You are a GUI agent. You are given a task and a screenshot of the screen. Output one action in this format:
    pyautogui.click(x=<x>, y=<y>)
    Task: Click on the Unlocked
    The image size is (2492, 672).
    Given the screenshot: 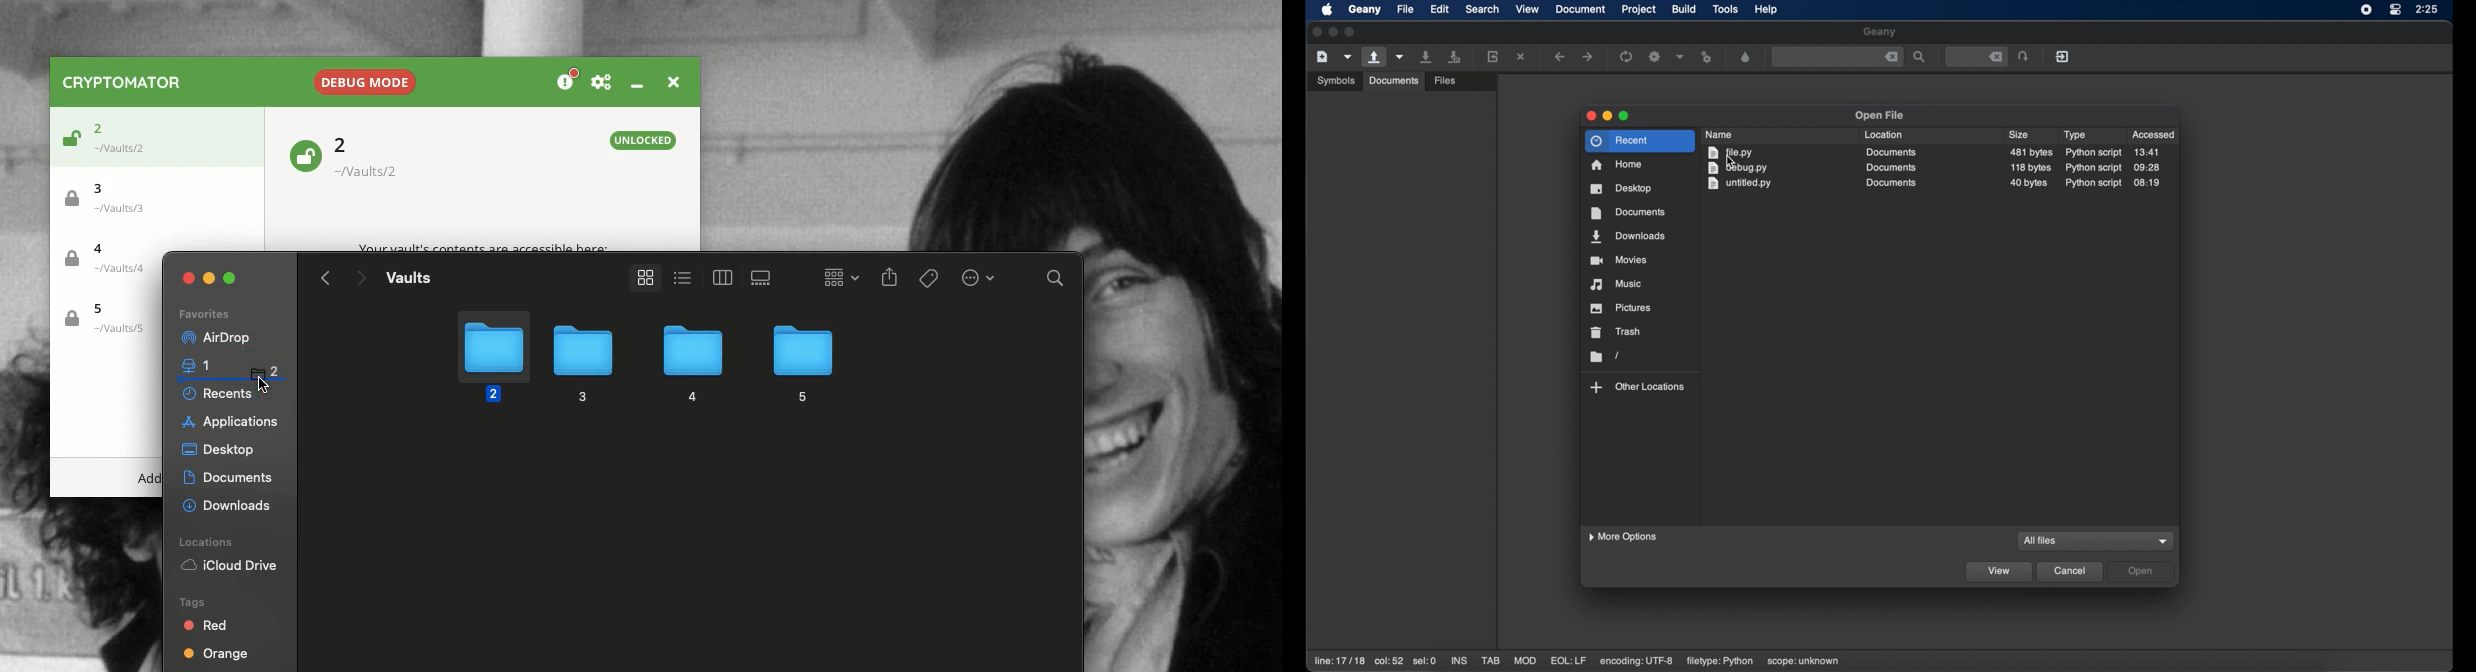 What is the action you would take?
    pyautogui.click(x=304, y=154)
    